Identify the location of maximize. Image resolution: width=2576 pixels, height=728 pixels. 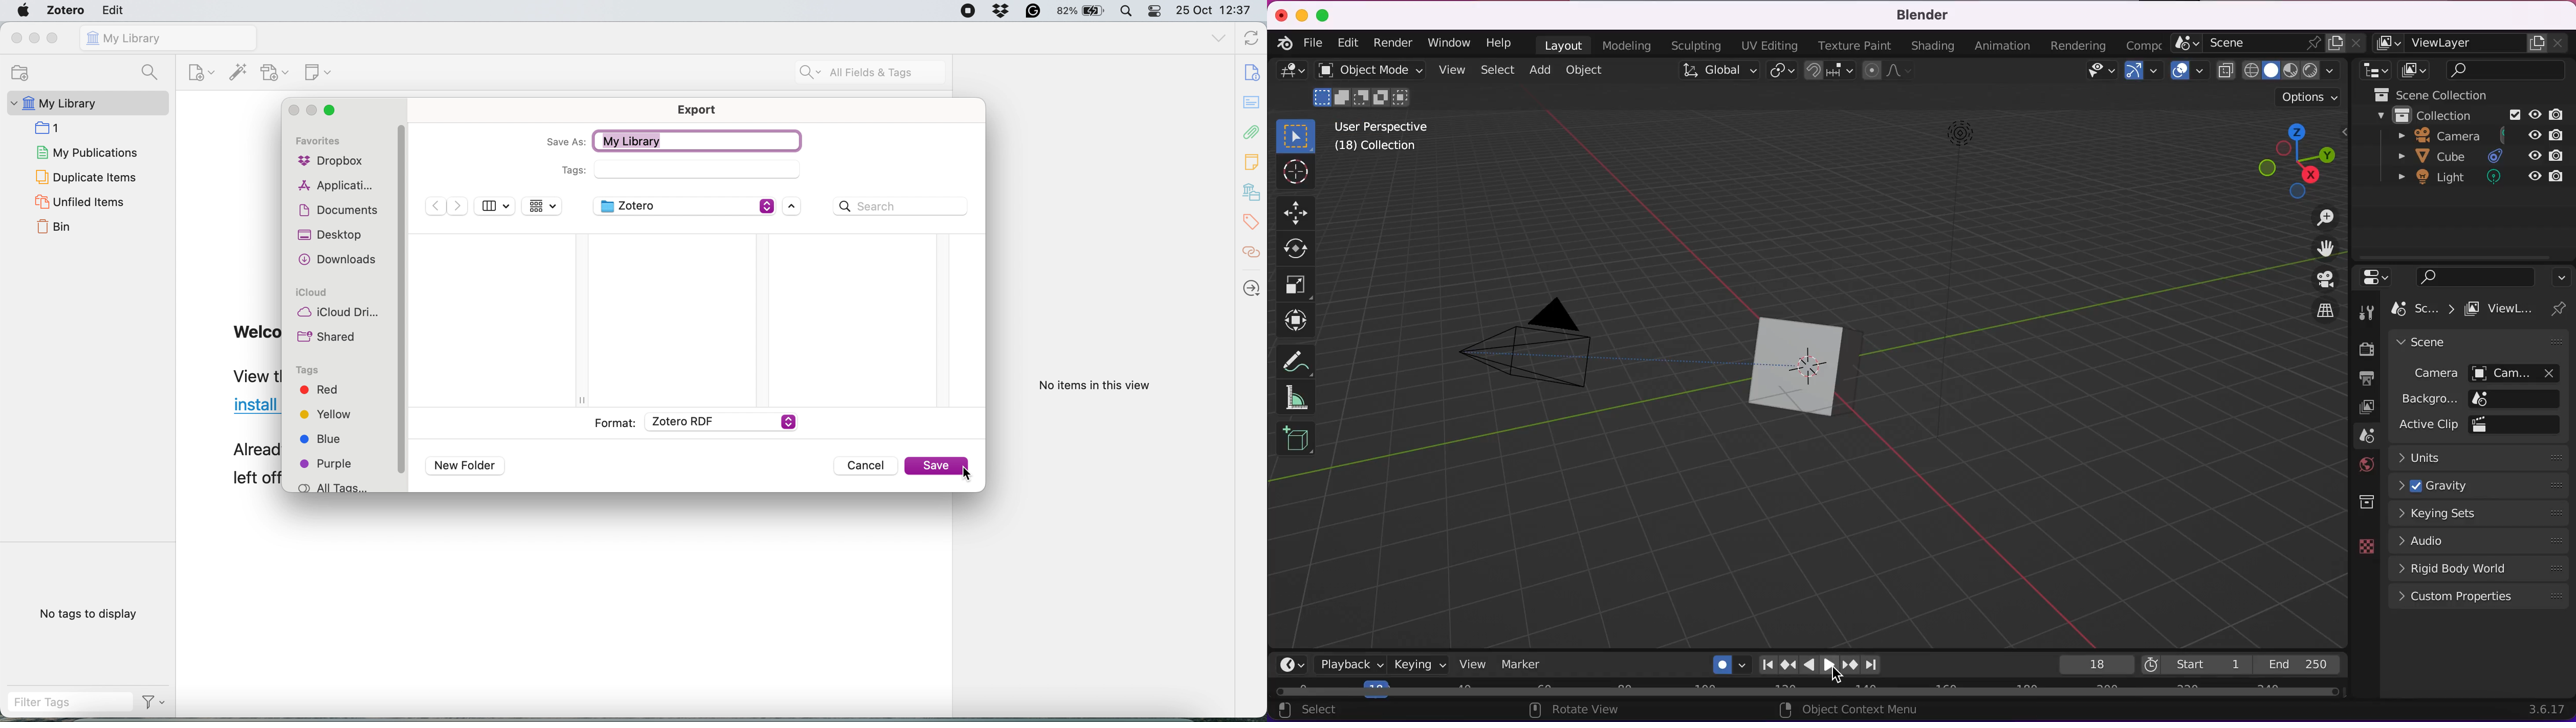
(1326, 15).